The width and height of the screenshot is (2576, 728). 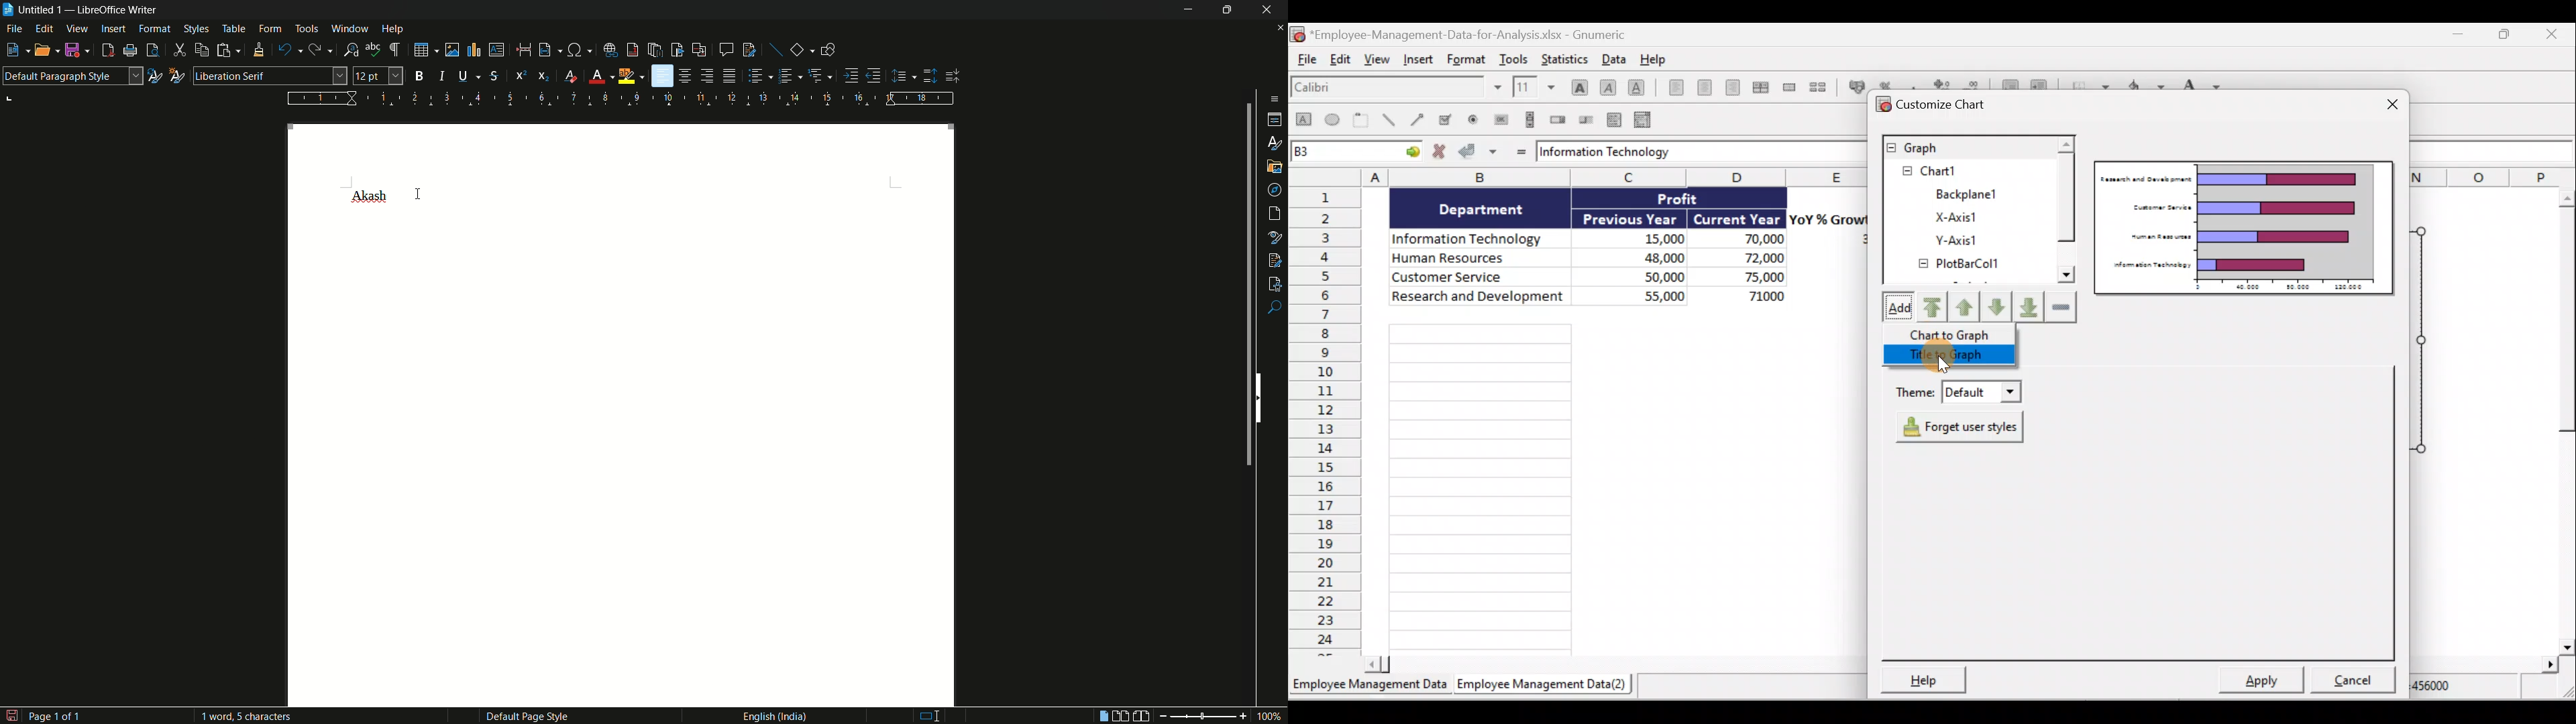 I want to click on Edit, so click(x=1341, y=59).